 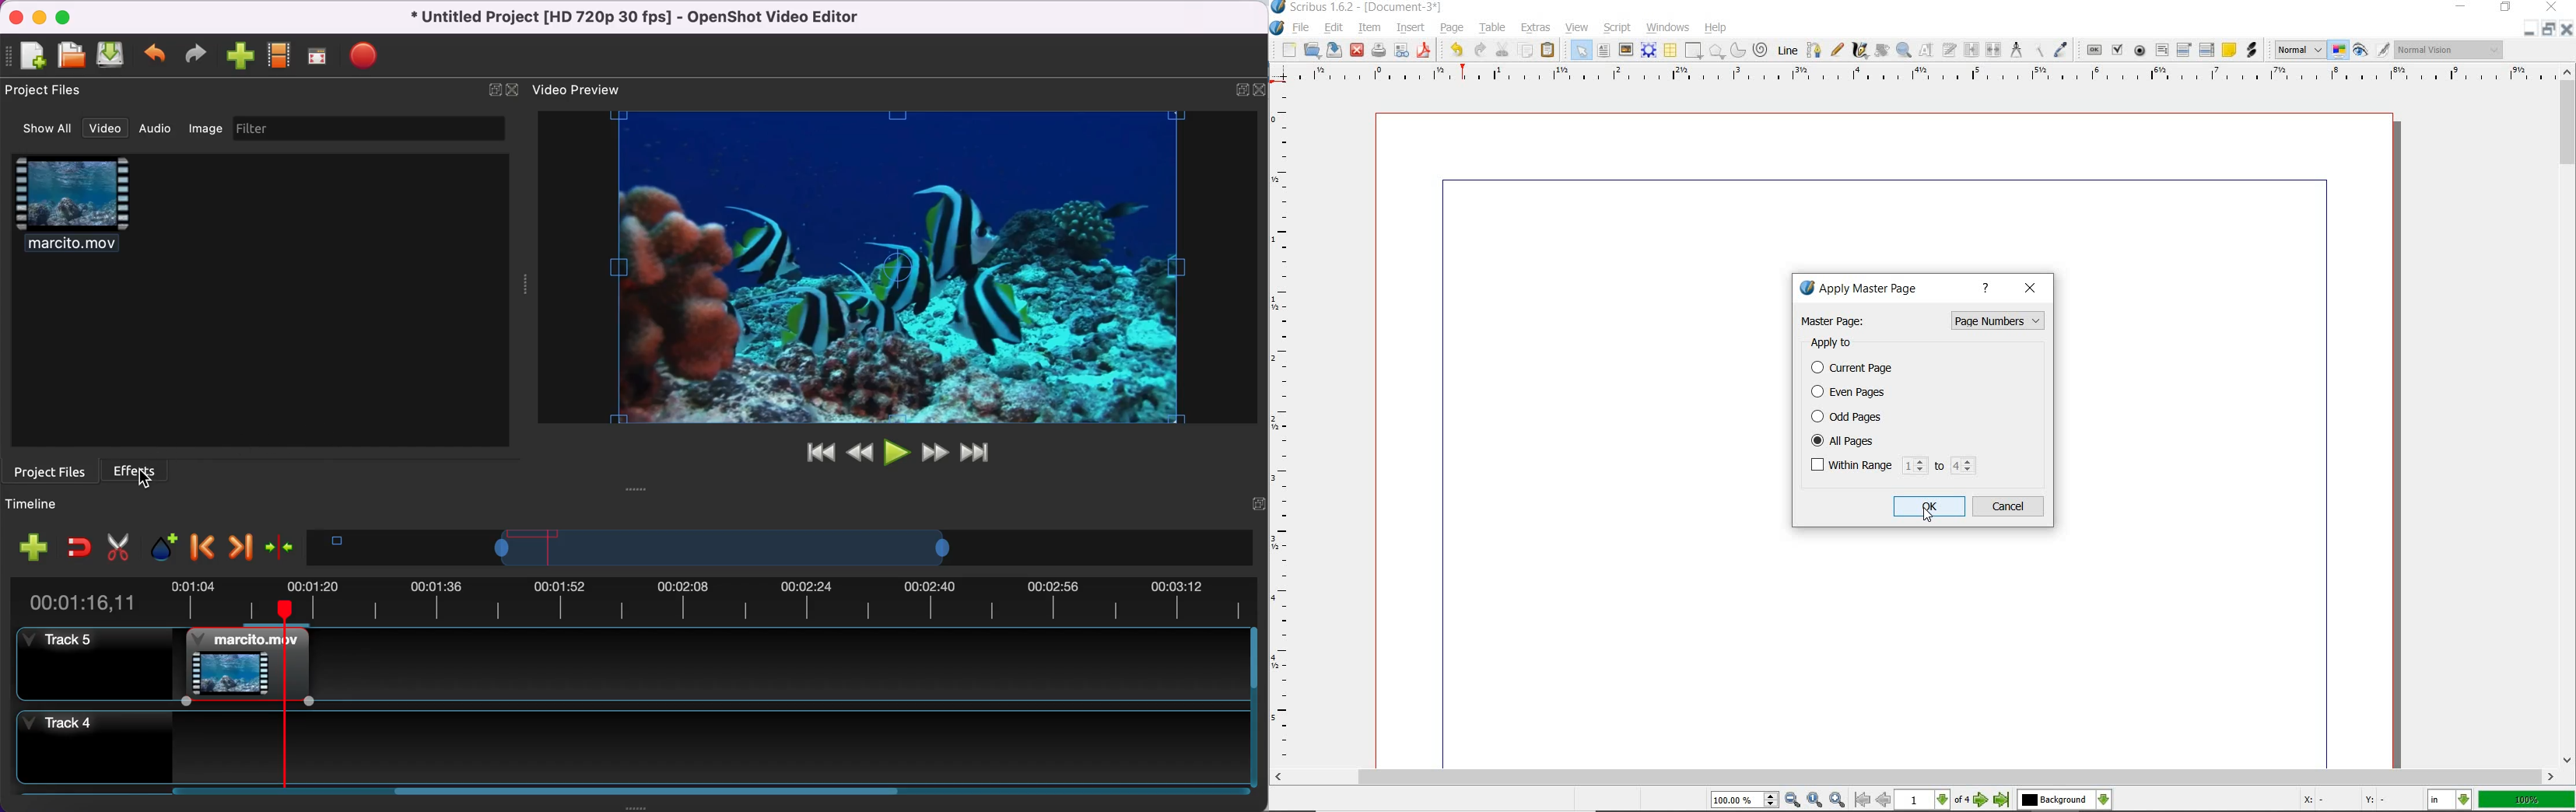 What do you see at coordinates (1994, 51) in the screenshot?
I see `unlink text frames` at bounding box center [1994, 51].